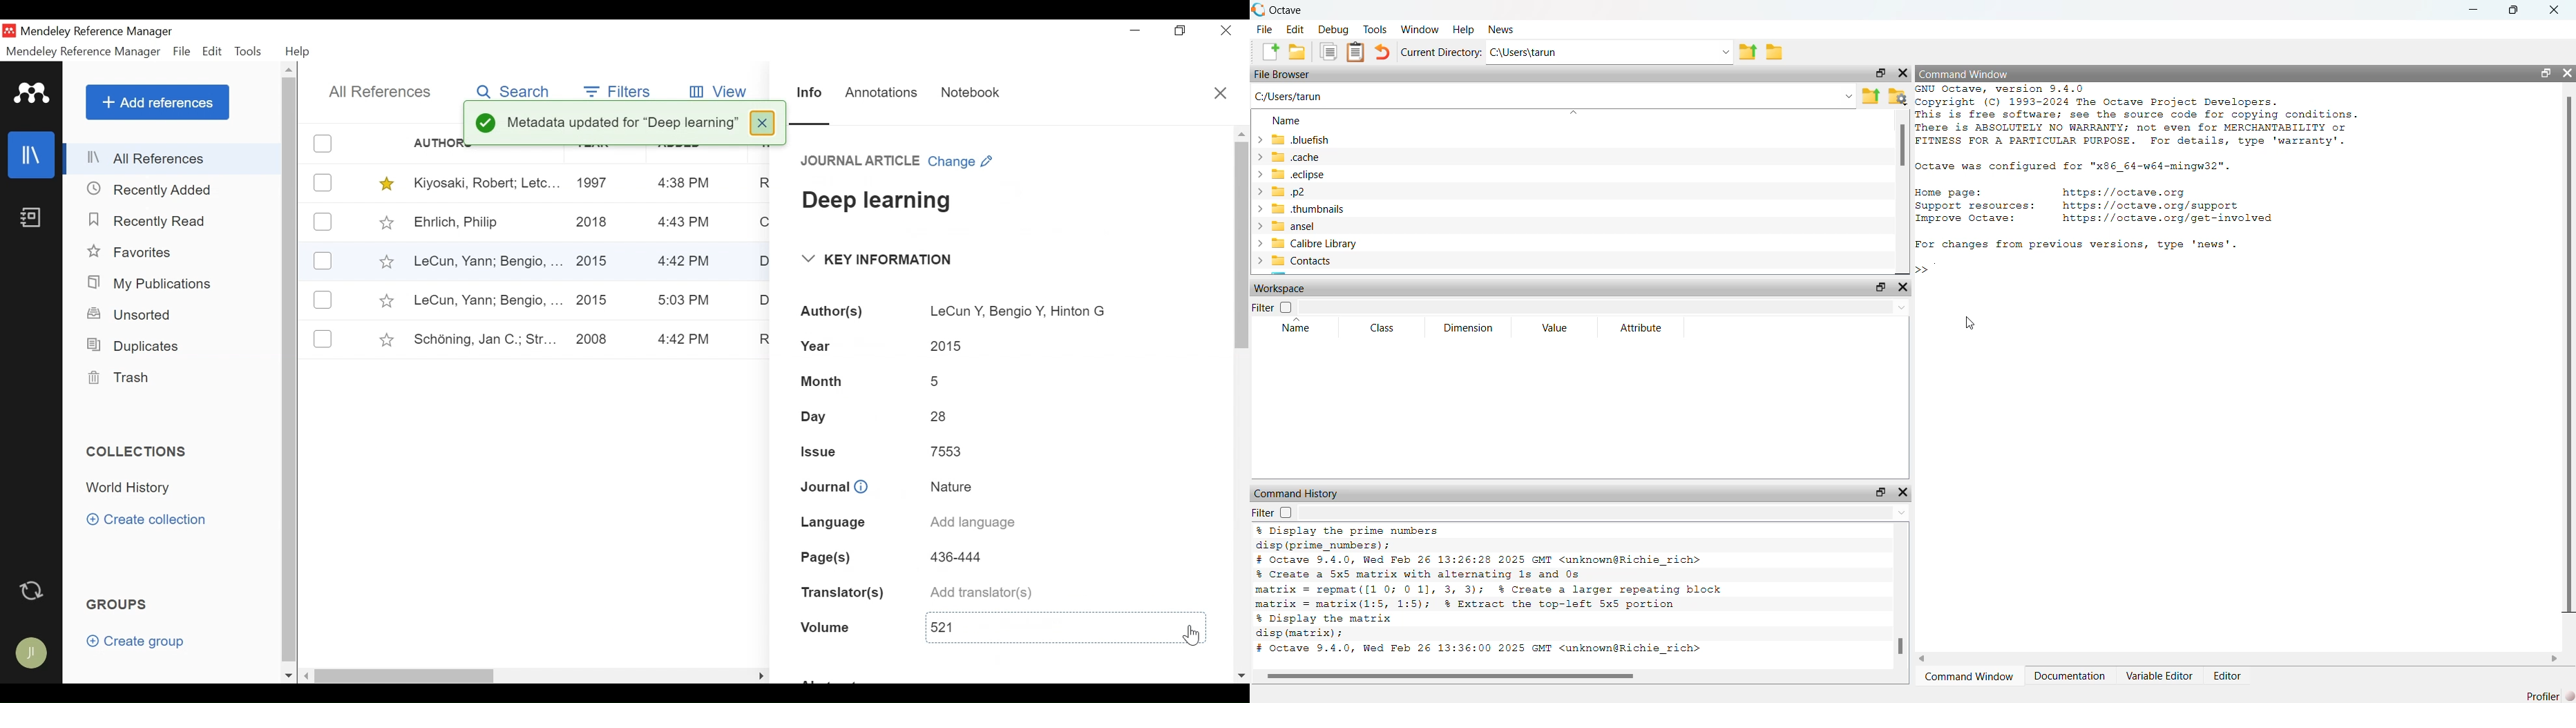 The height and width of the screenshot is (728, 2576). What do you see at coordinates (2550, 693) in the screenshot?
I see `profiler` at bounding box center [2550, 693].